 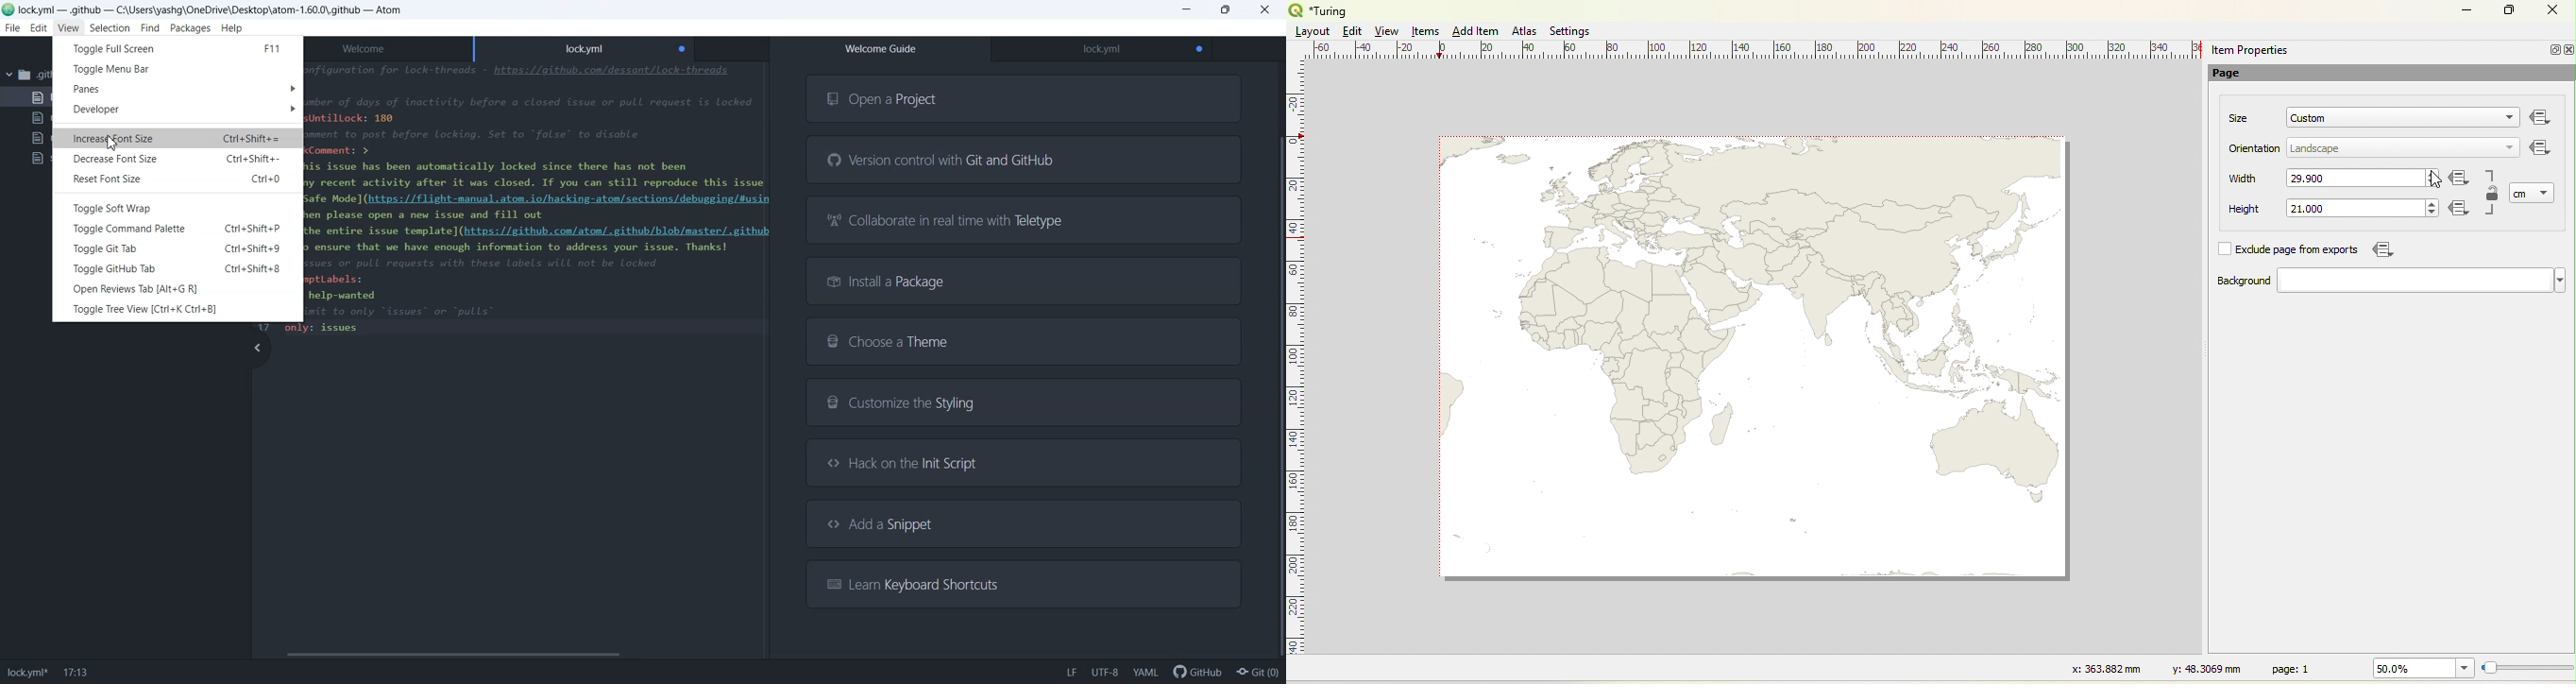 What do you see at coordinates (1267, 9) in the screenshot?
I see `Close` at bounding box center [1267, 9].